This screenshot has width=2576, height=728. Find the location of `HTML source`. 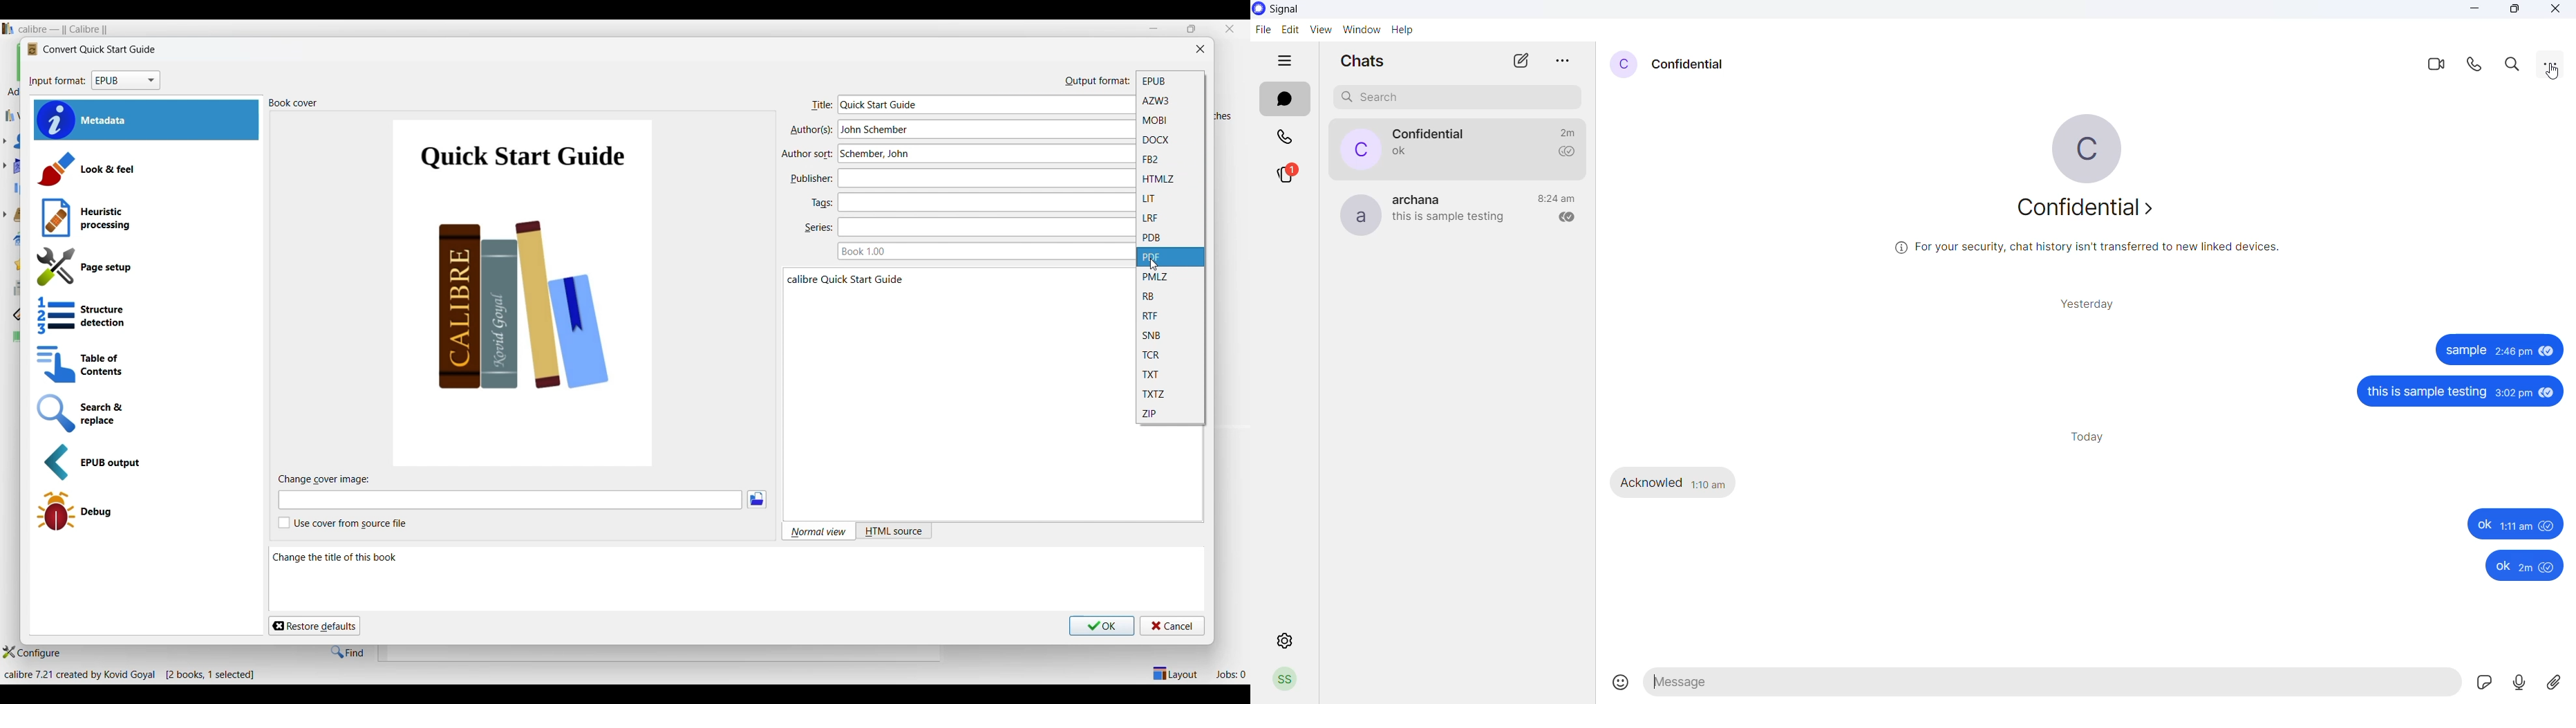

HTML source is located at coordinates (895, 532).